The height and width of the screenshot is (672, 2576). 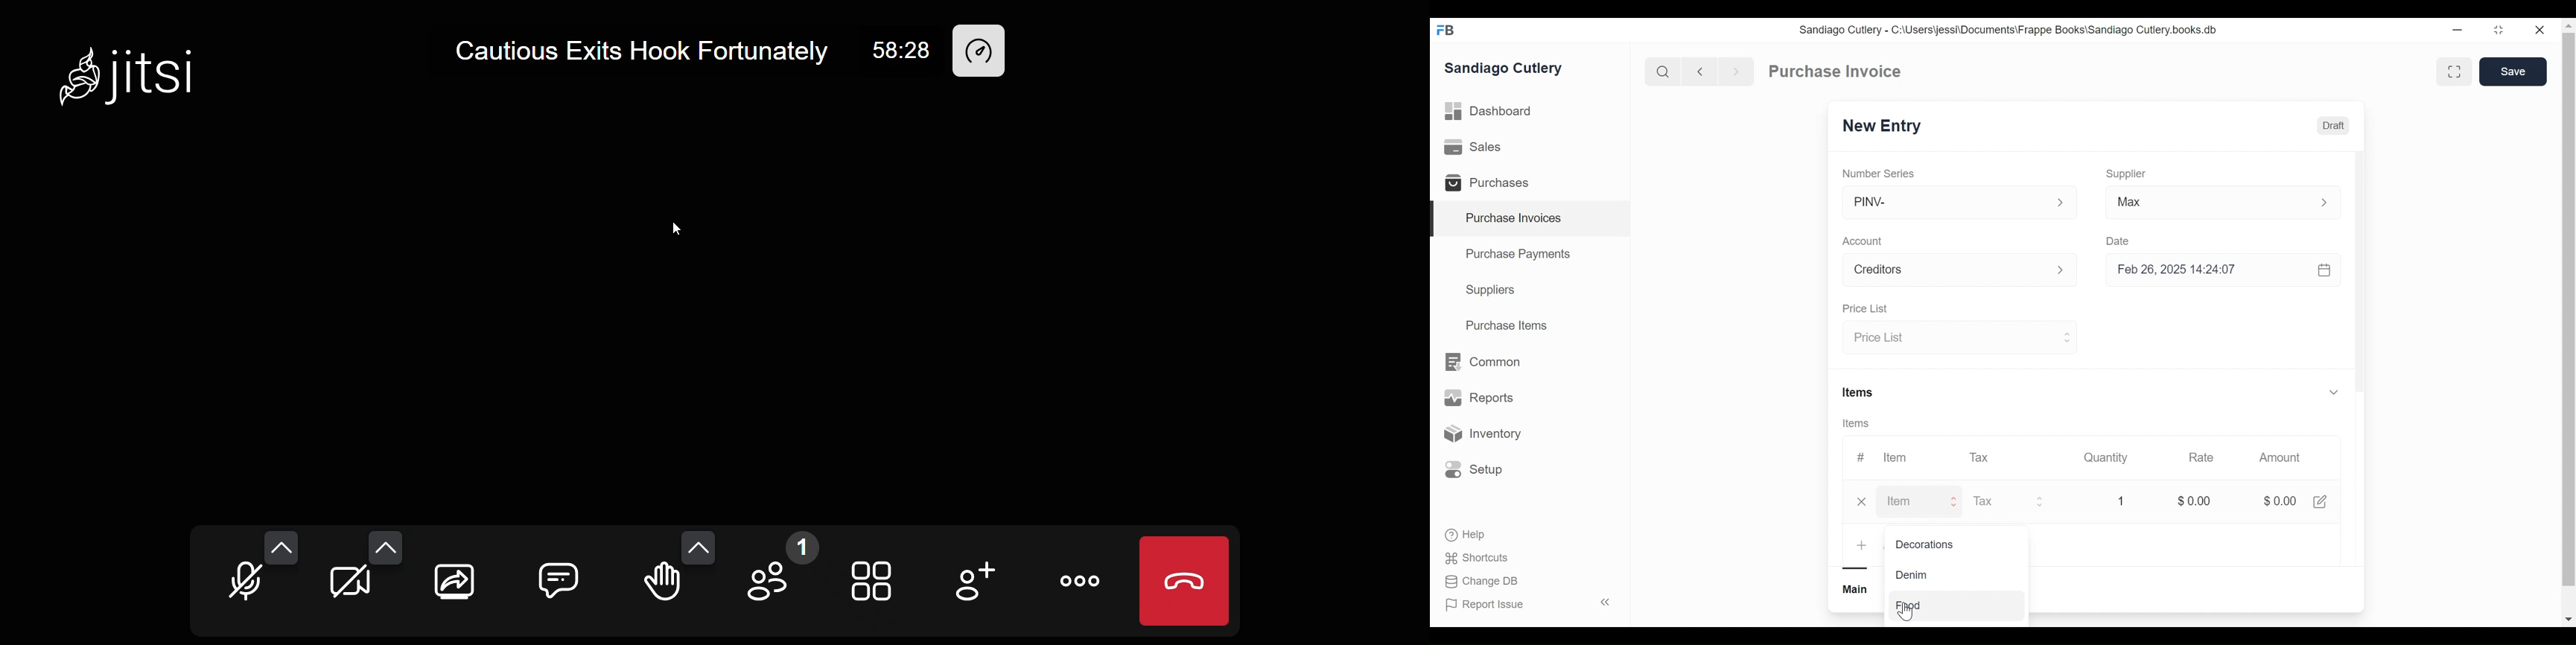 What do you see at coordinates (1917, 575) in the screenshot?
I see `Denim` at bounding box center [1917, 575].